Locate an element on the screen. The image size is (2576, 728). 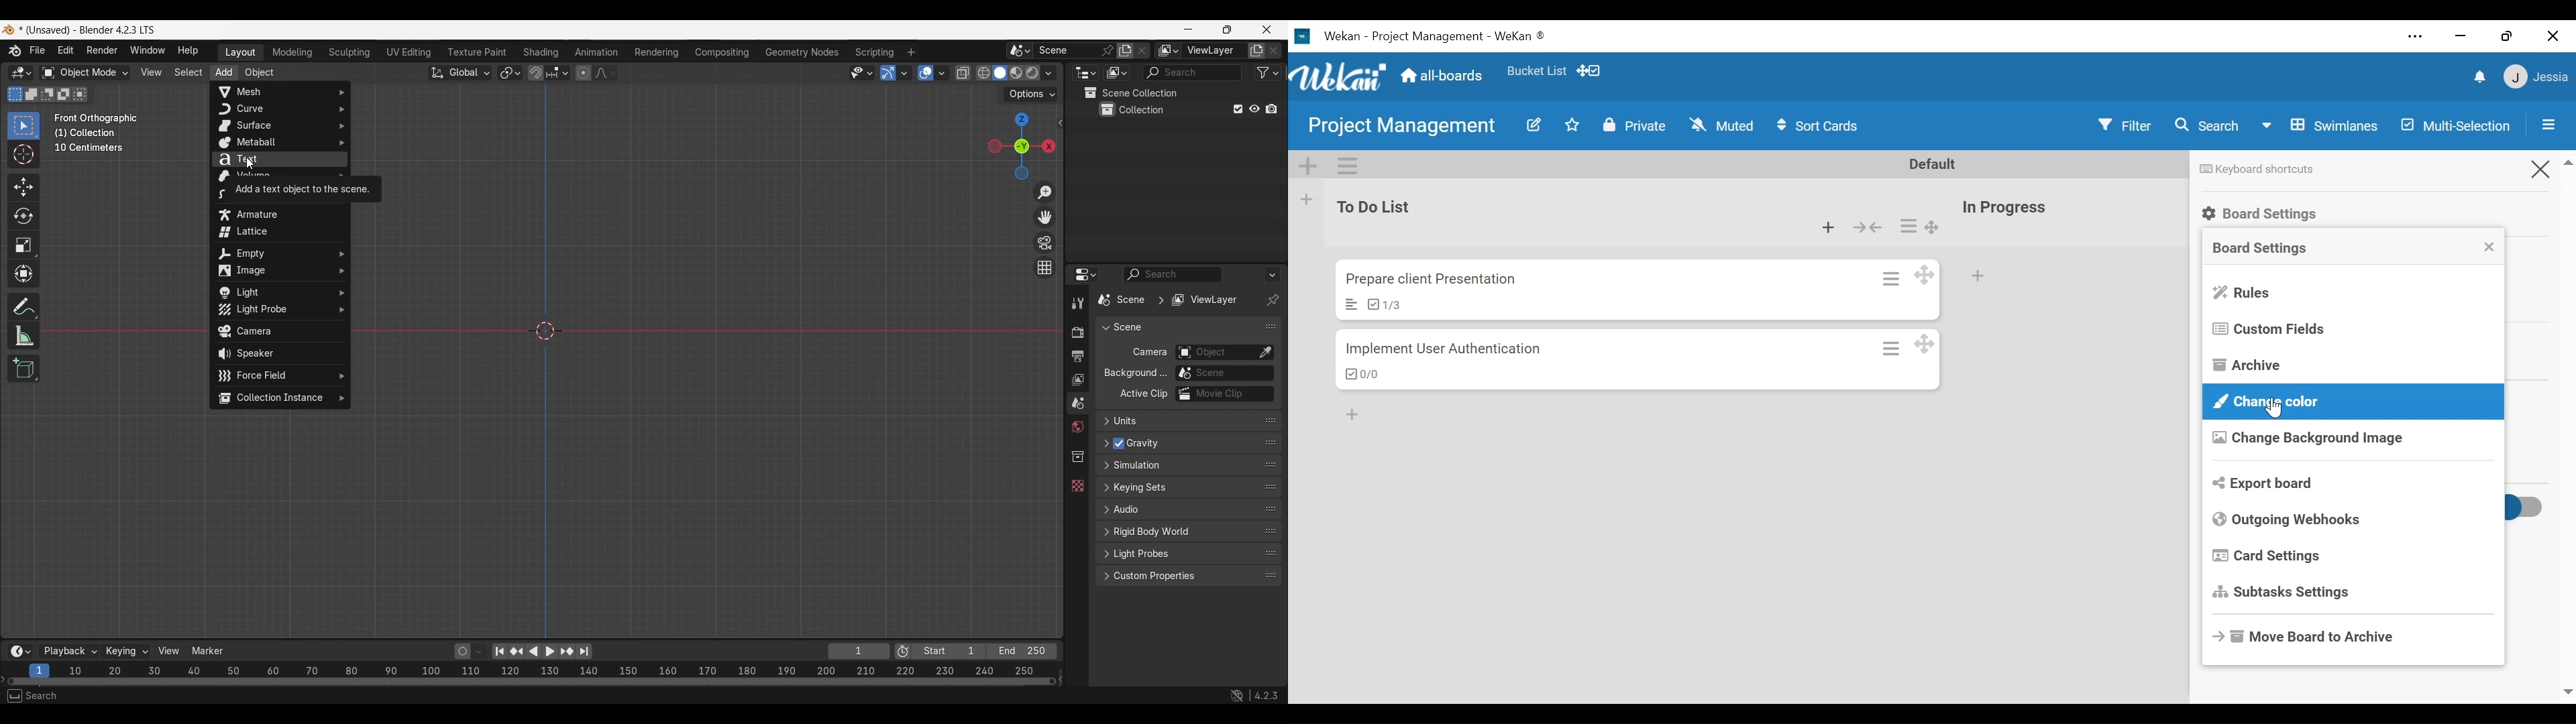
Cursor at the center point of the frame is located at coordinates (545, 330).